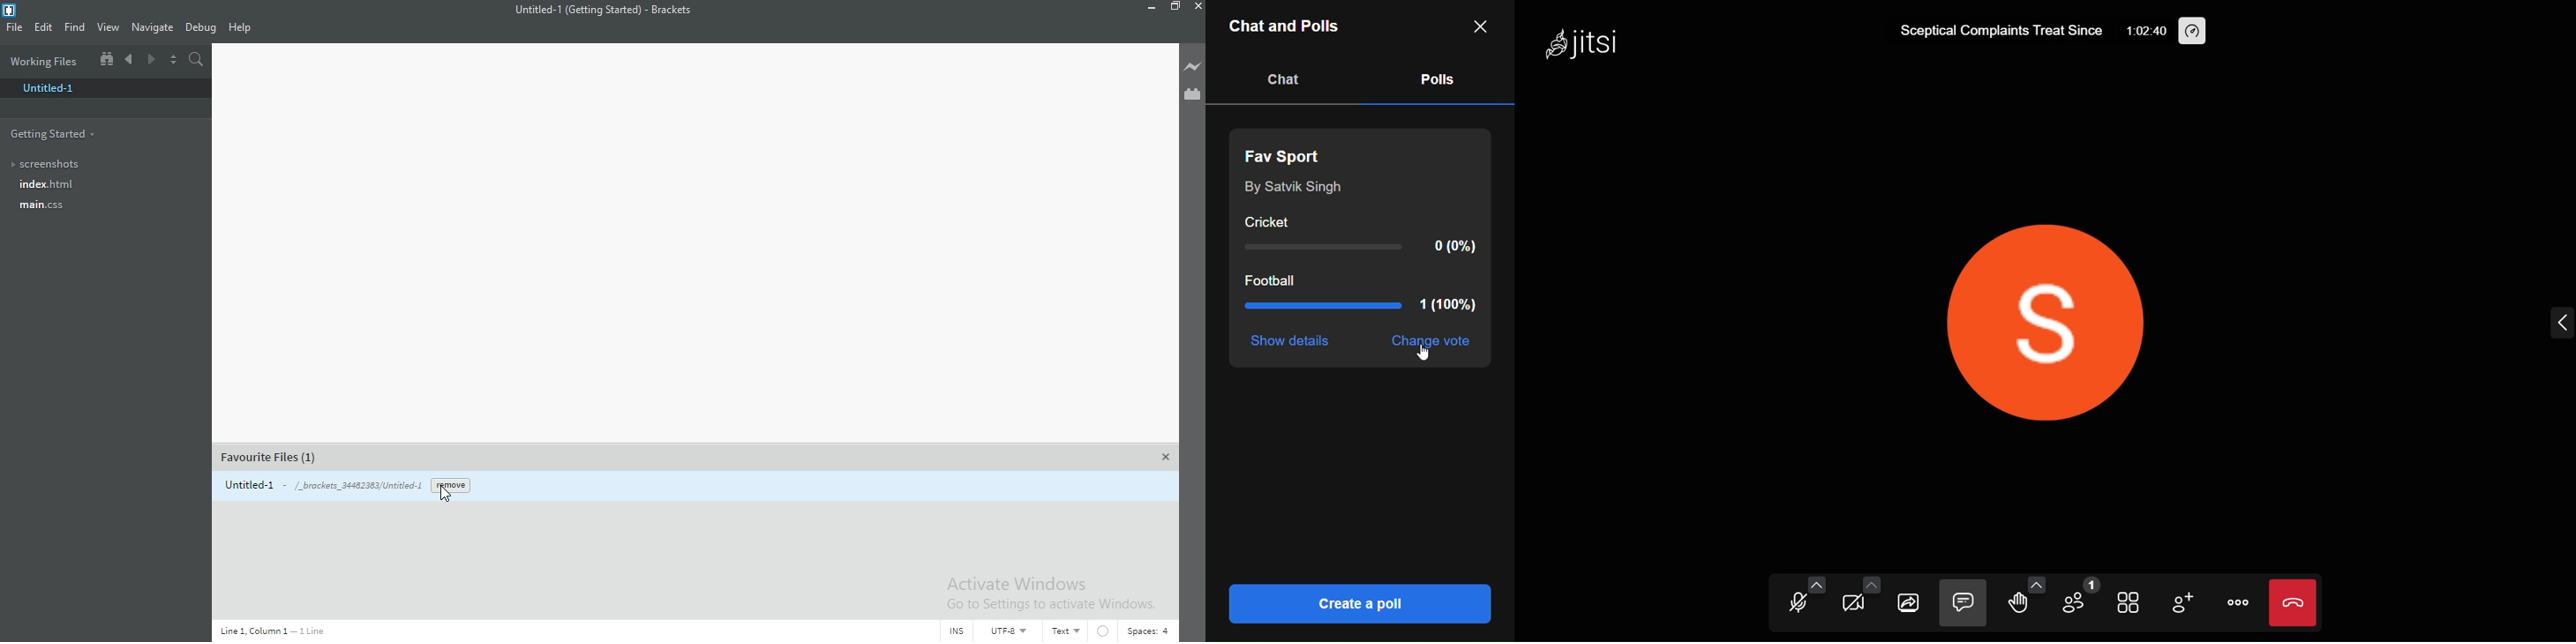  Describe the element at coordinates (75, 30) in the screenshot. I see `Find` at that location.